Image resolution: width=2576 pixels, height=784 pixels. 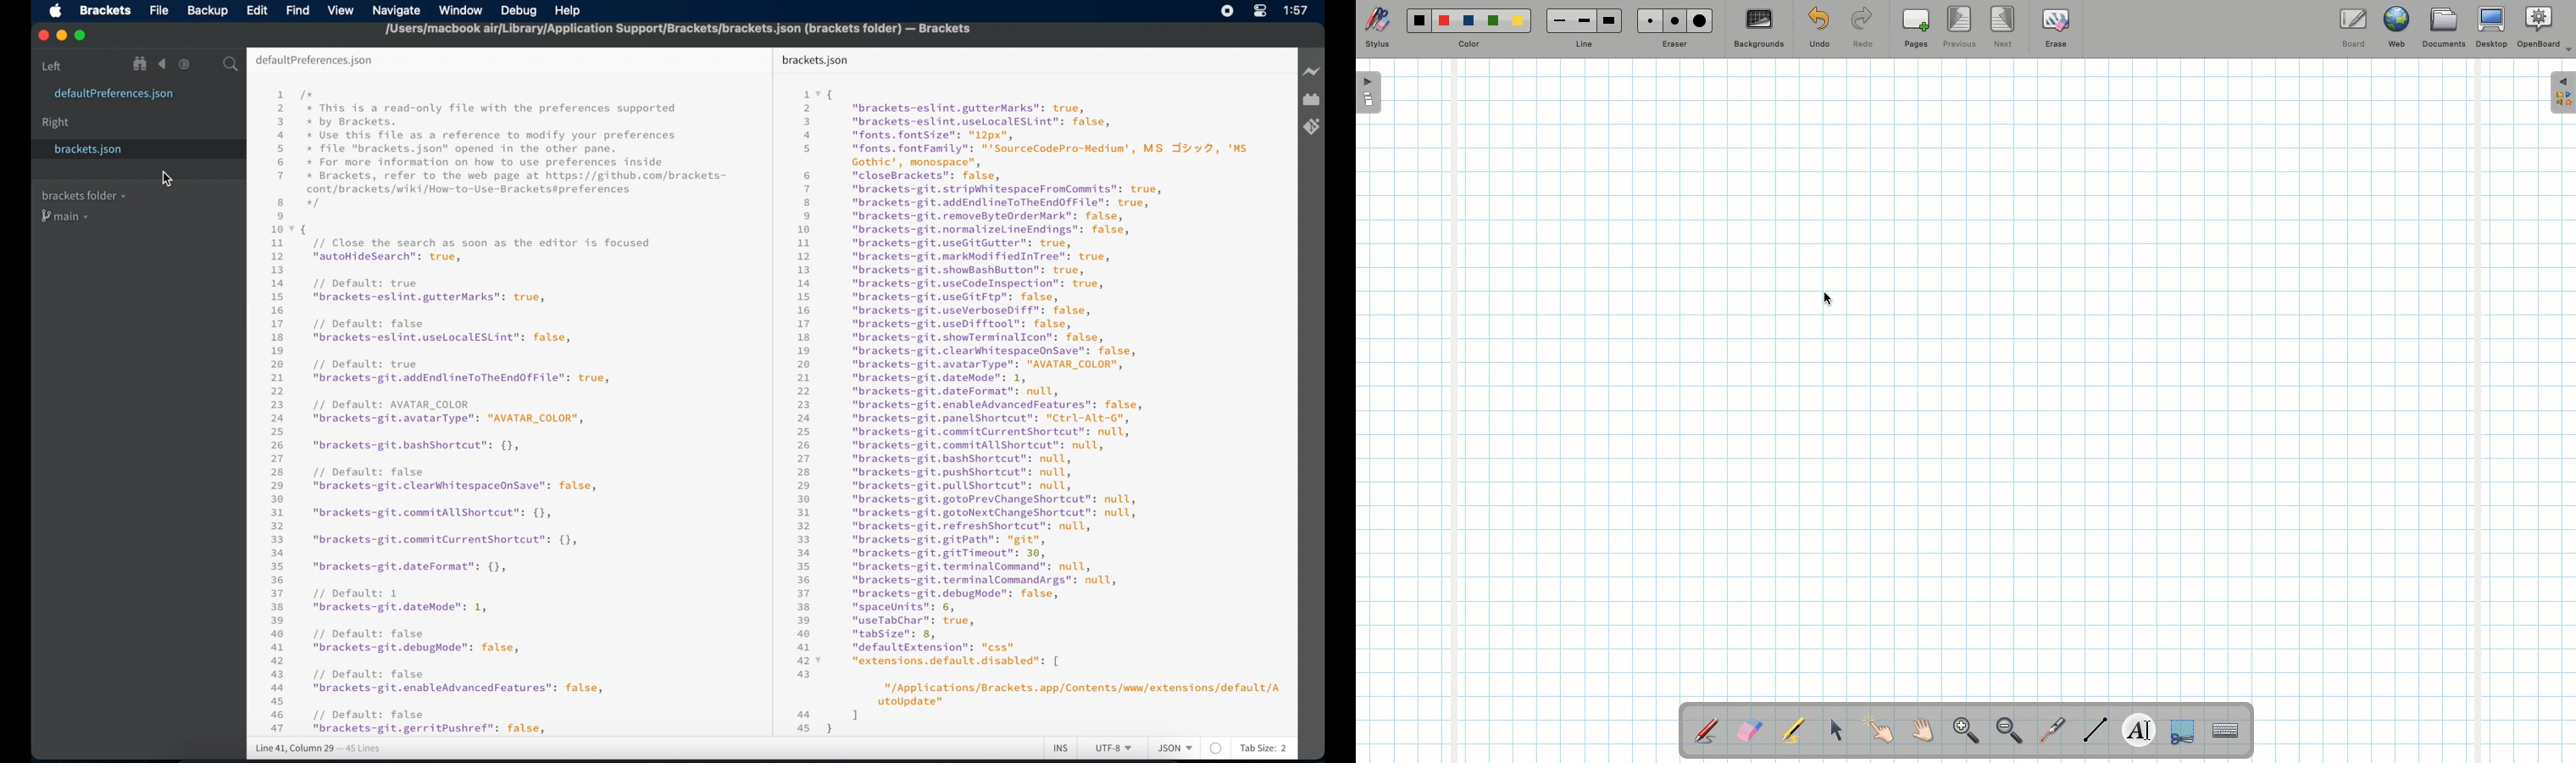 What do you see at coordinates (298, 10) in the screenshot?
I see `find` at bounding box center [298, 10].